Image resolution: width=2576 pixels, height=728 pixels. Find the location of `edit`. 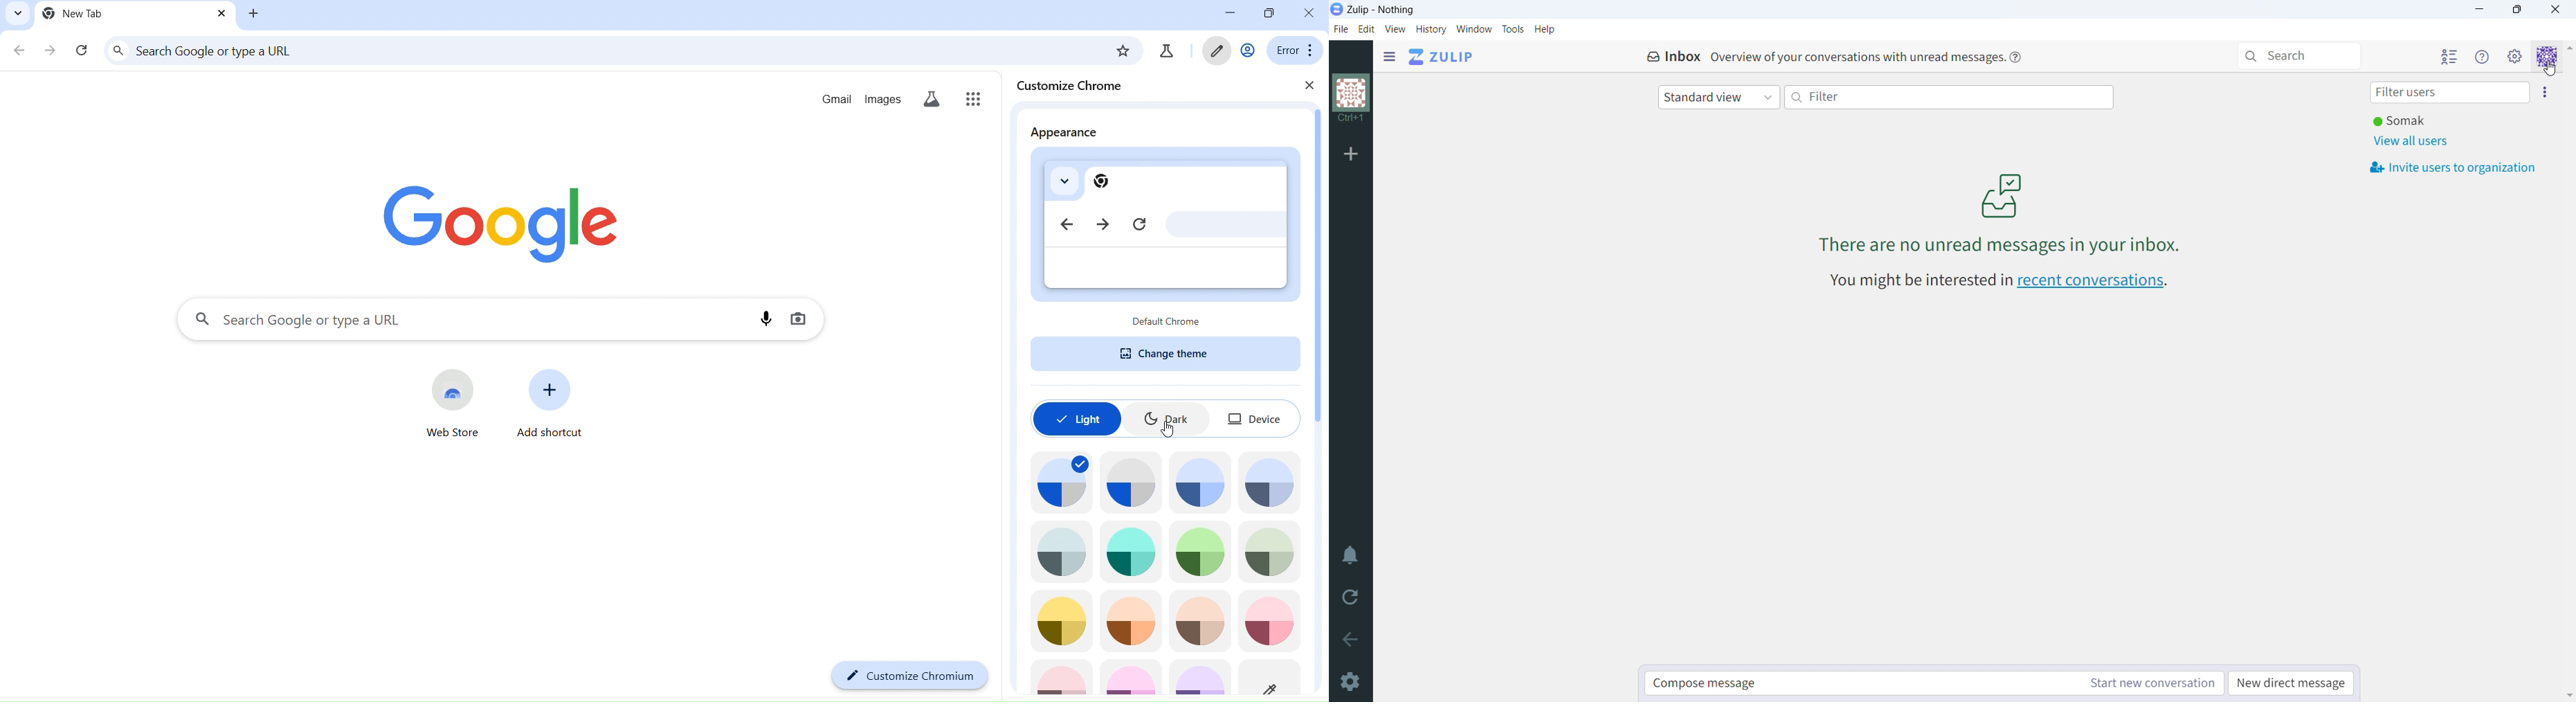

edit is located at coordinates (1367, 29).